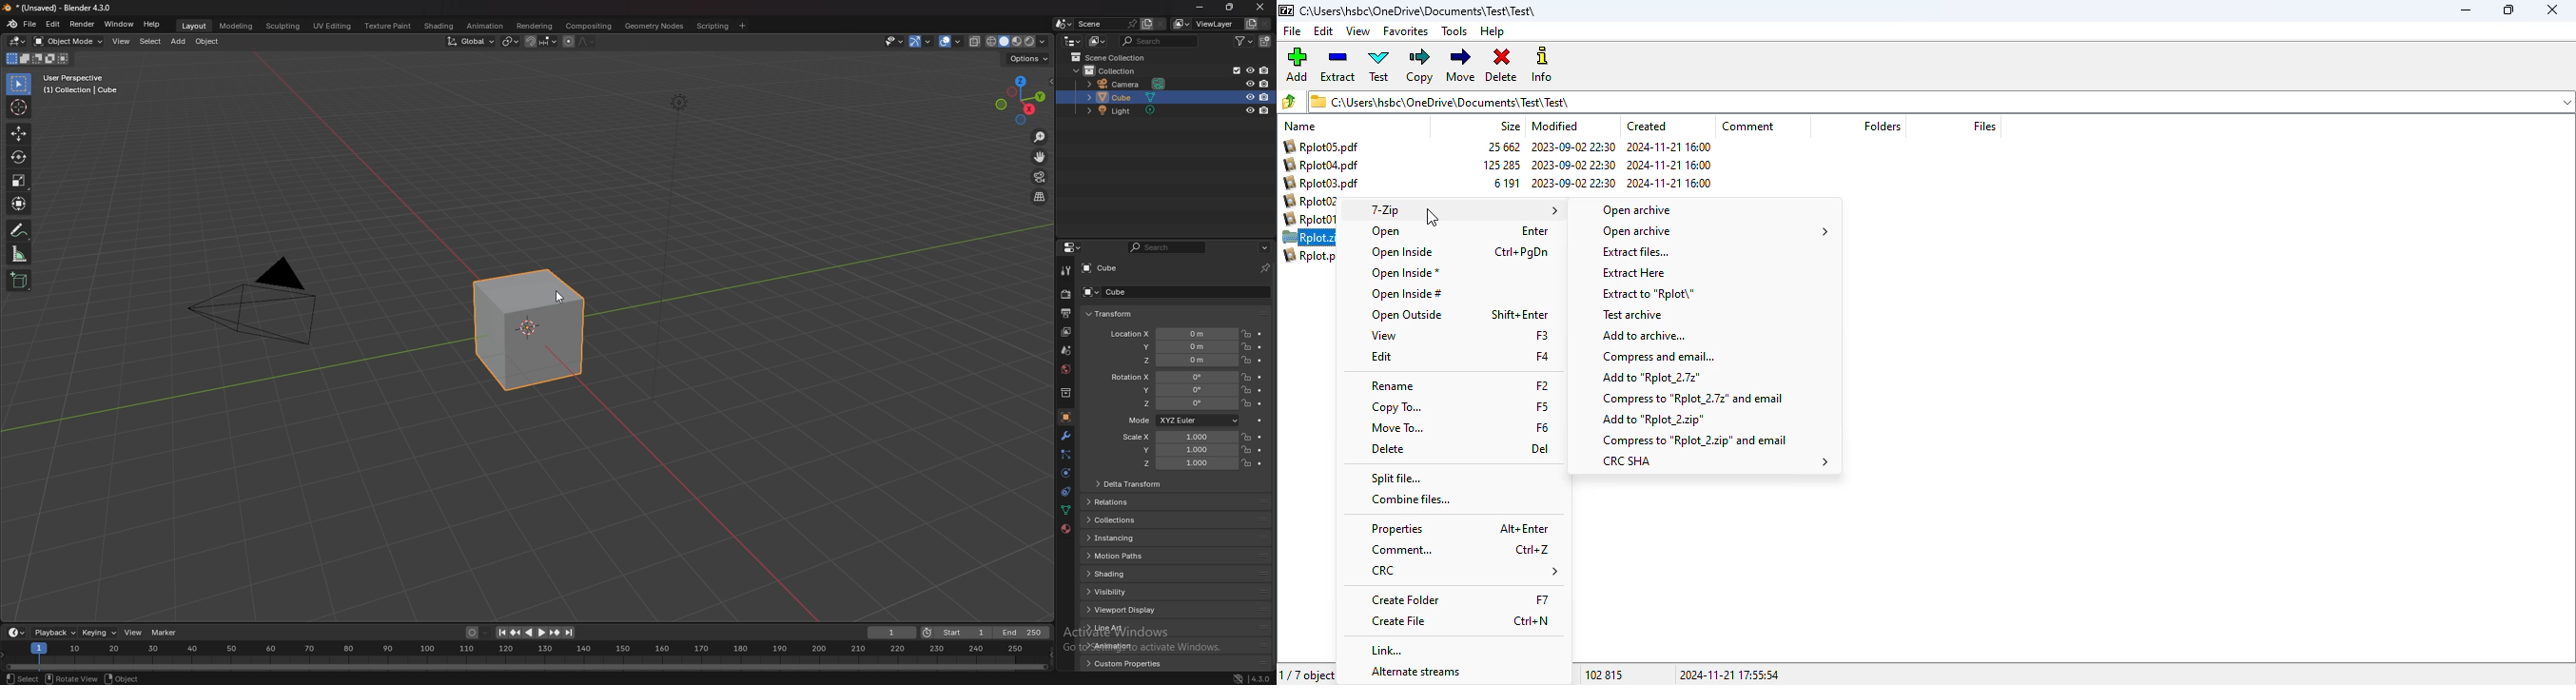  What do you see at coordinates (56, 632) in the screenshot?
I see `playback` at bounding box center [56, 632].